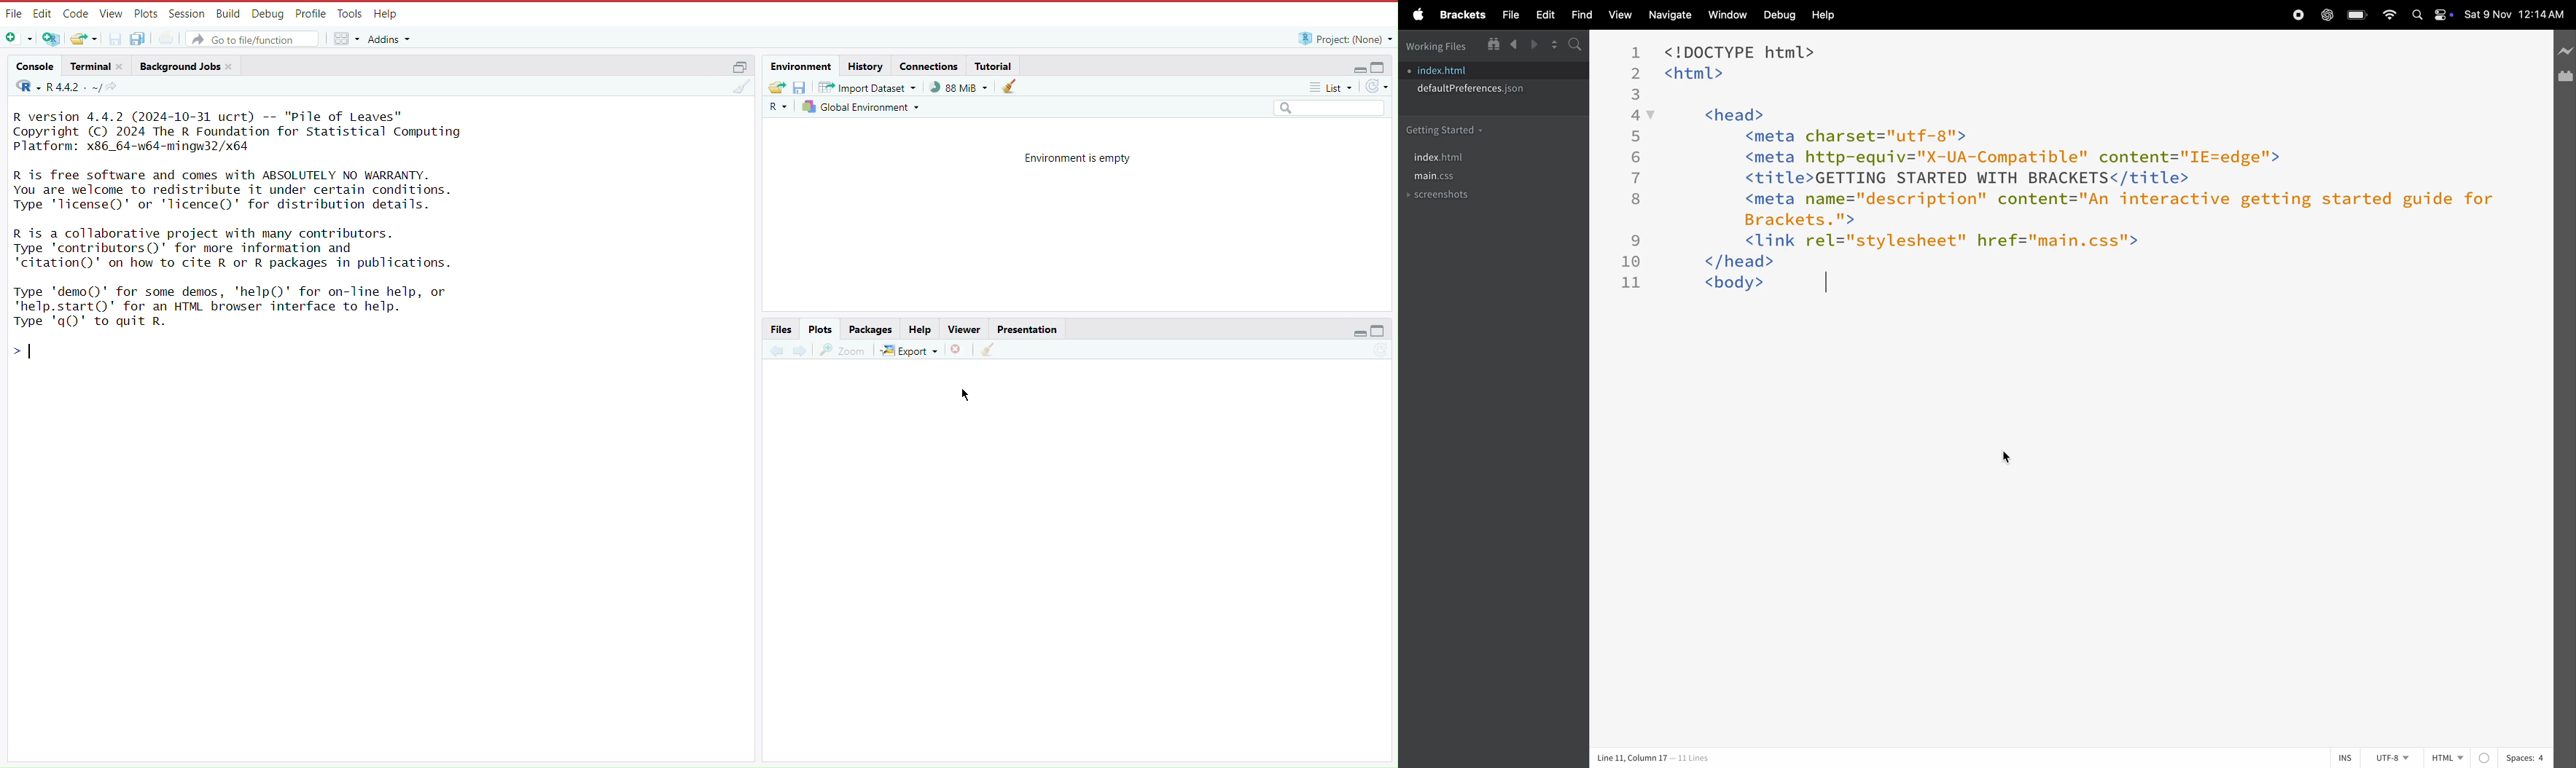  I want to click on Global Environment, so click(863, 106).